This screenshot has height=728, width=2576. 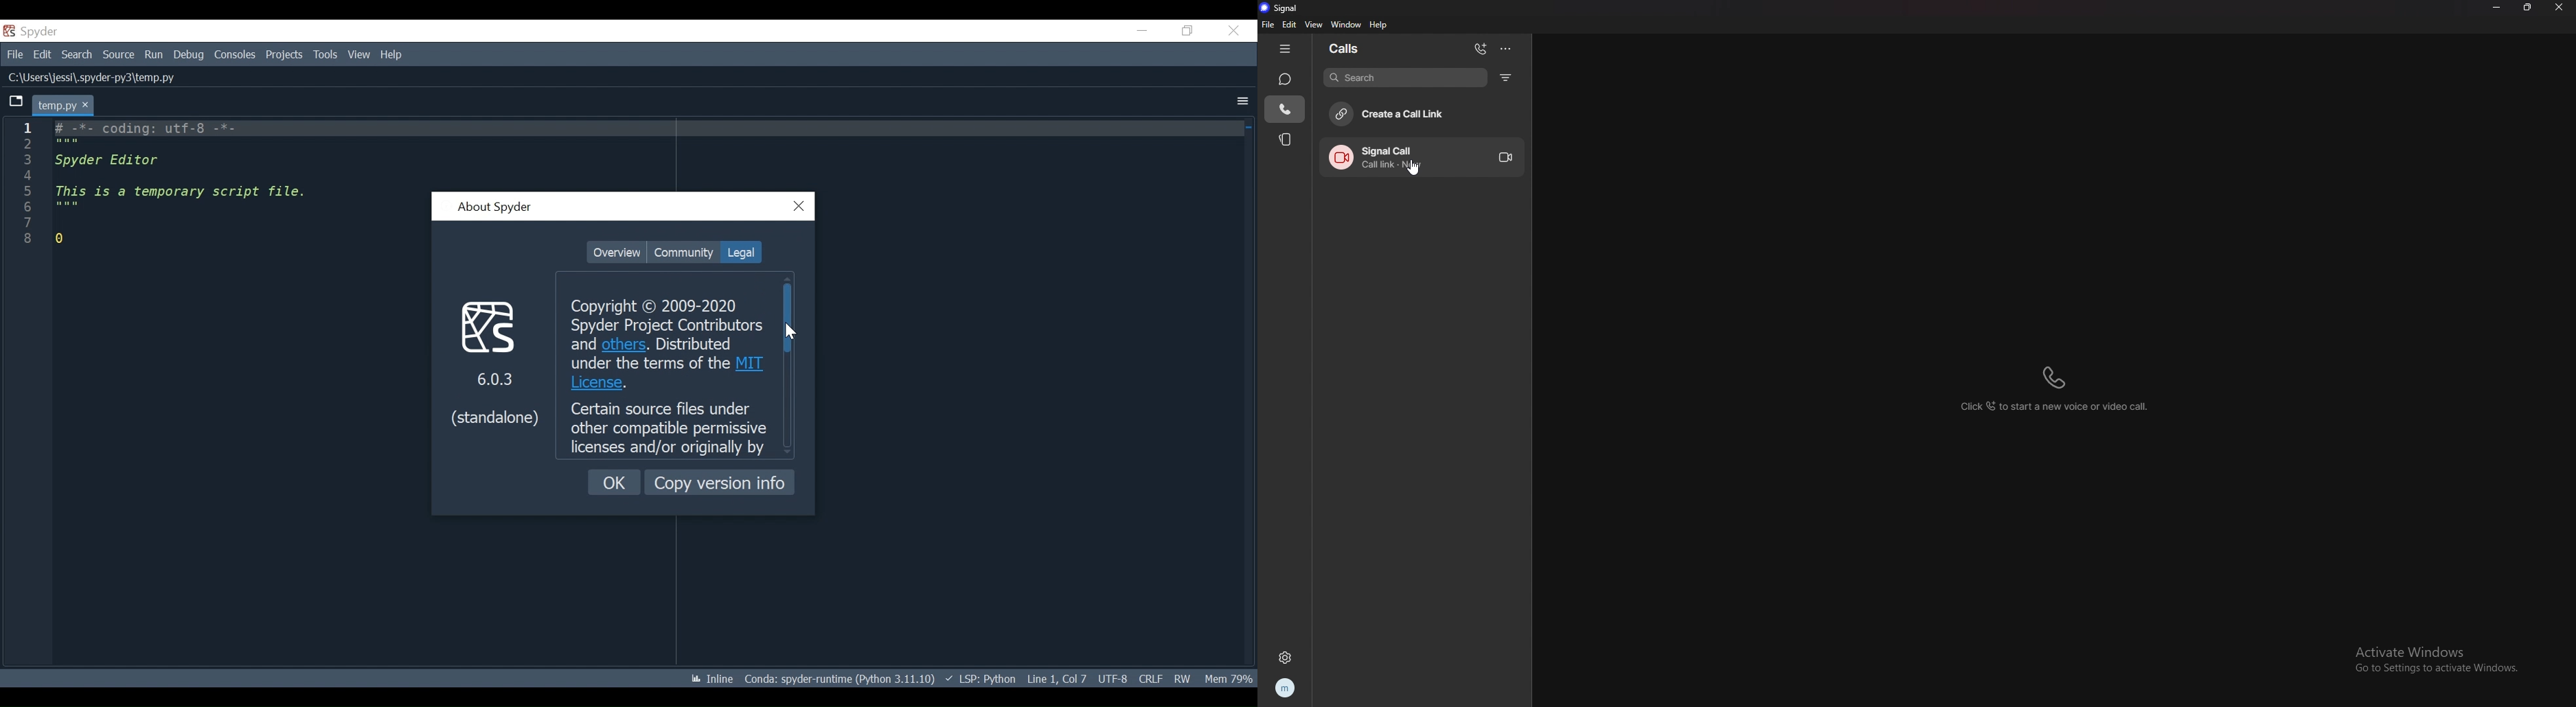 What do you see at coordinates (1286, 138) in the screenshot?
I see `stories` at bounding box center [1286, 138].